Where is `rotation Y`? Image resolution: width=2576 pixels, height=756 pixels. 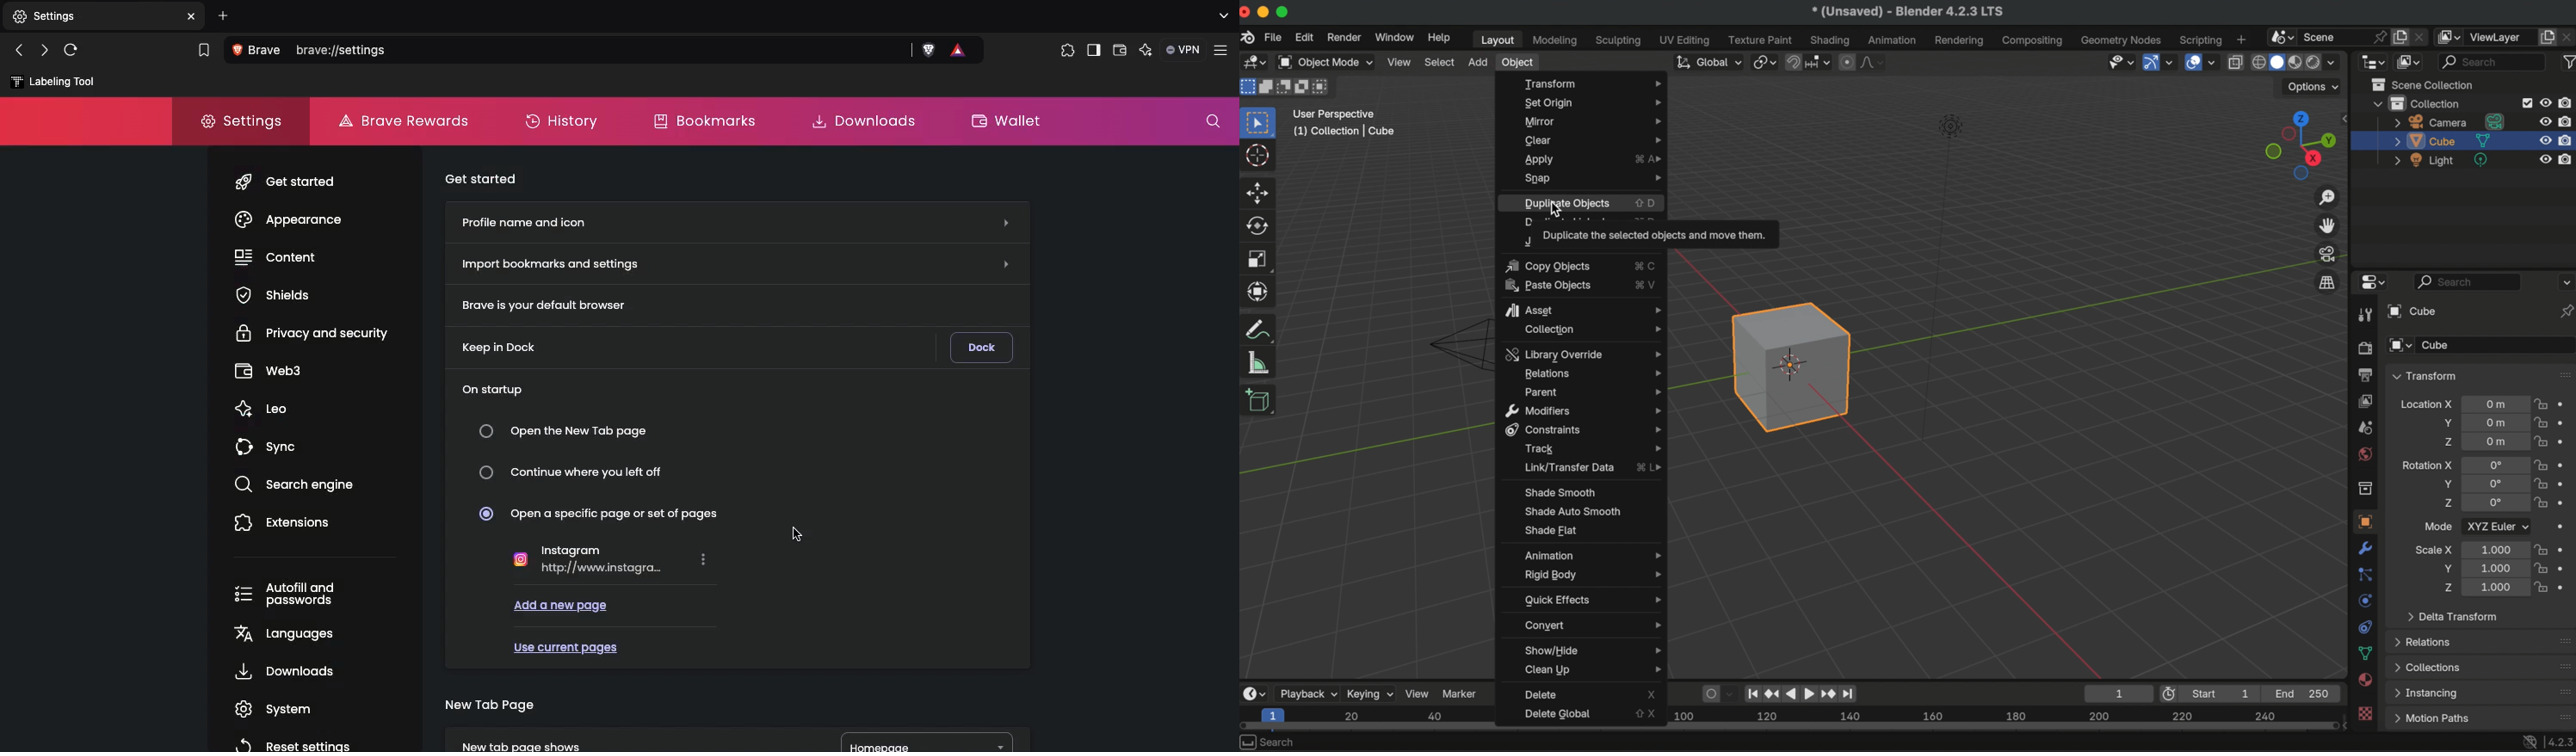 rotation Y is located at coordinates (2446, 484).